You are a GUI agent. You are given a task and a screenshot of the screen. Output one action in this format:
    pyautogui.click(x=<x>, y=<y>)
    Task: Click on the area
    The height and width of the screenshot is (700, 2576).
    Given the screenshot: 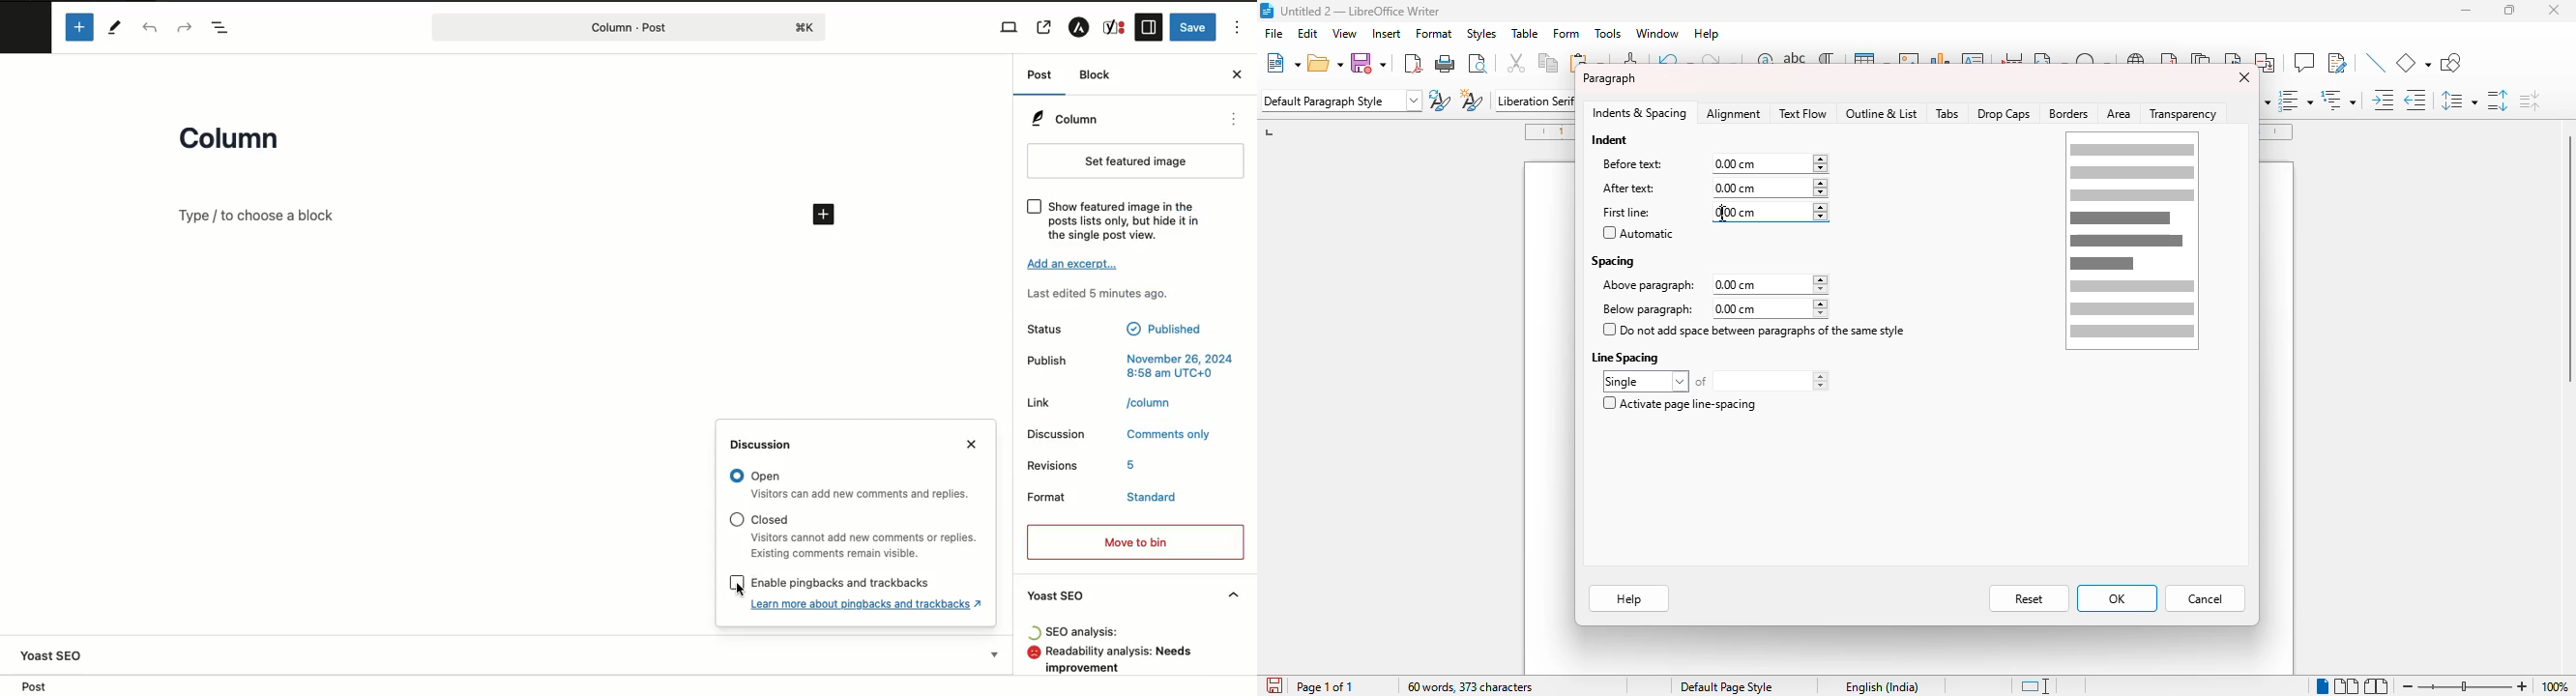 What is the action you would take?
    pyautogui.click(x=2120, y=114)
    